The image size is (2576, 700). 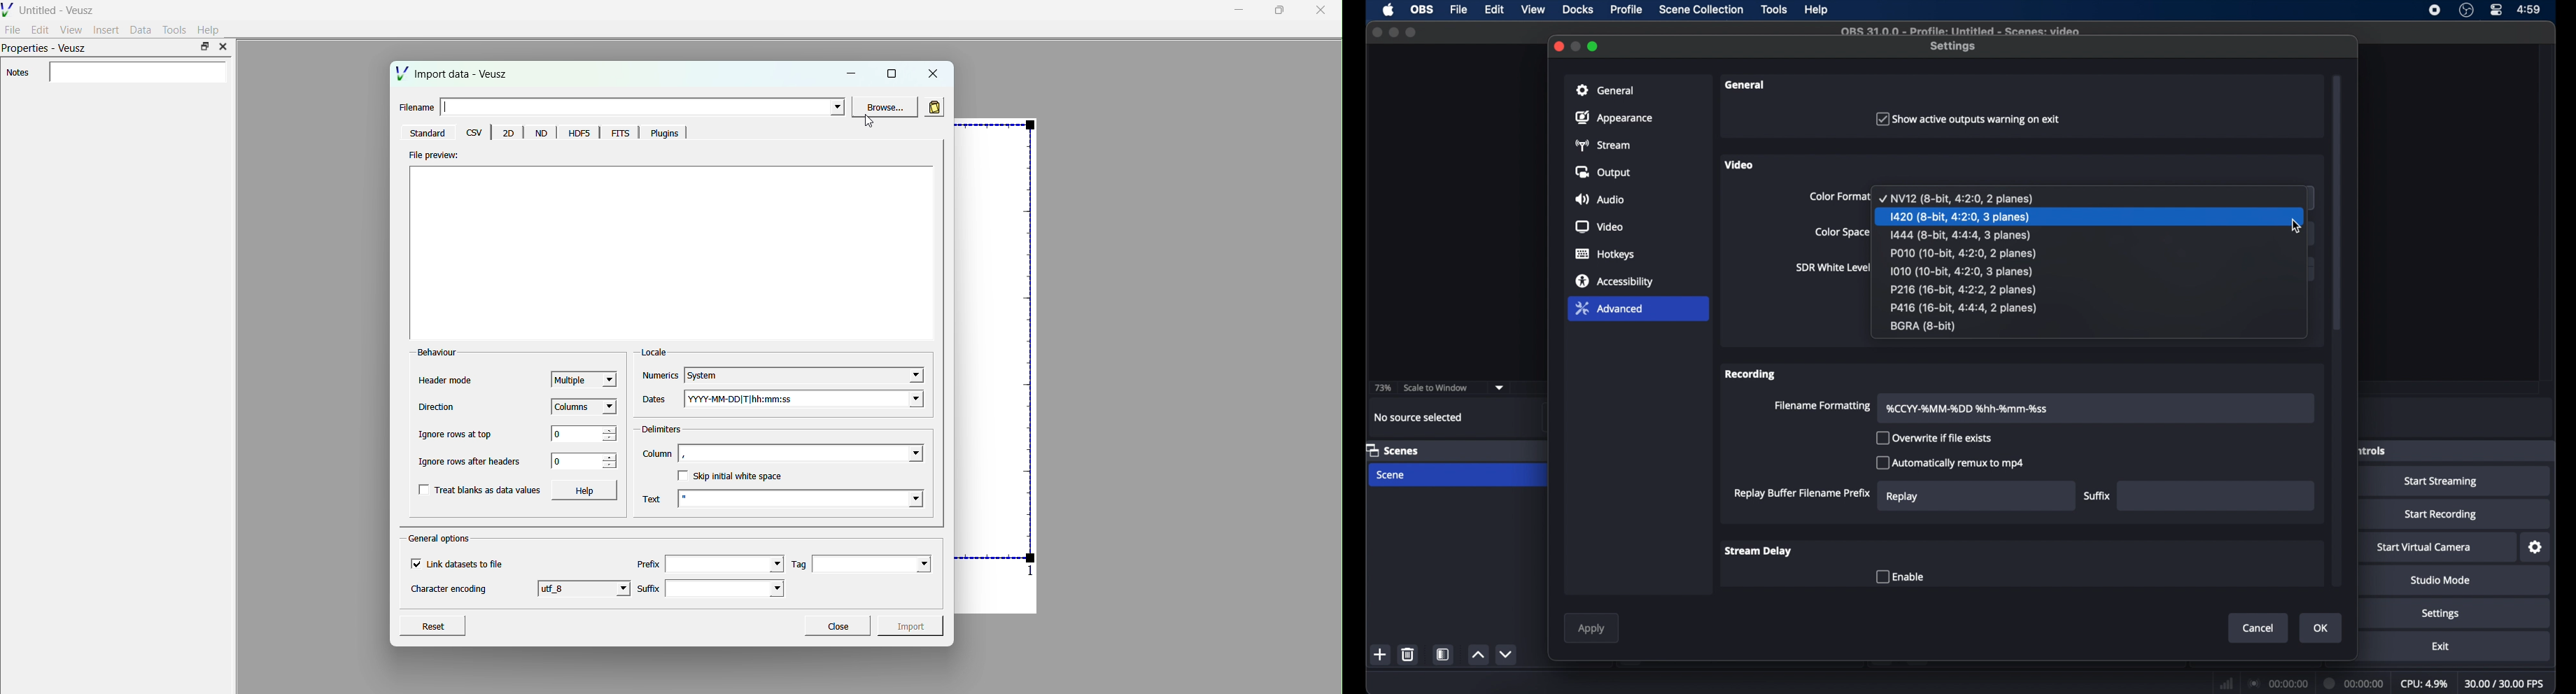 What do you see at coordinates (1839, 197) in the screenshot?
I see `color format` at bounding box center [1839, 197].